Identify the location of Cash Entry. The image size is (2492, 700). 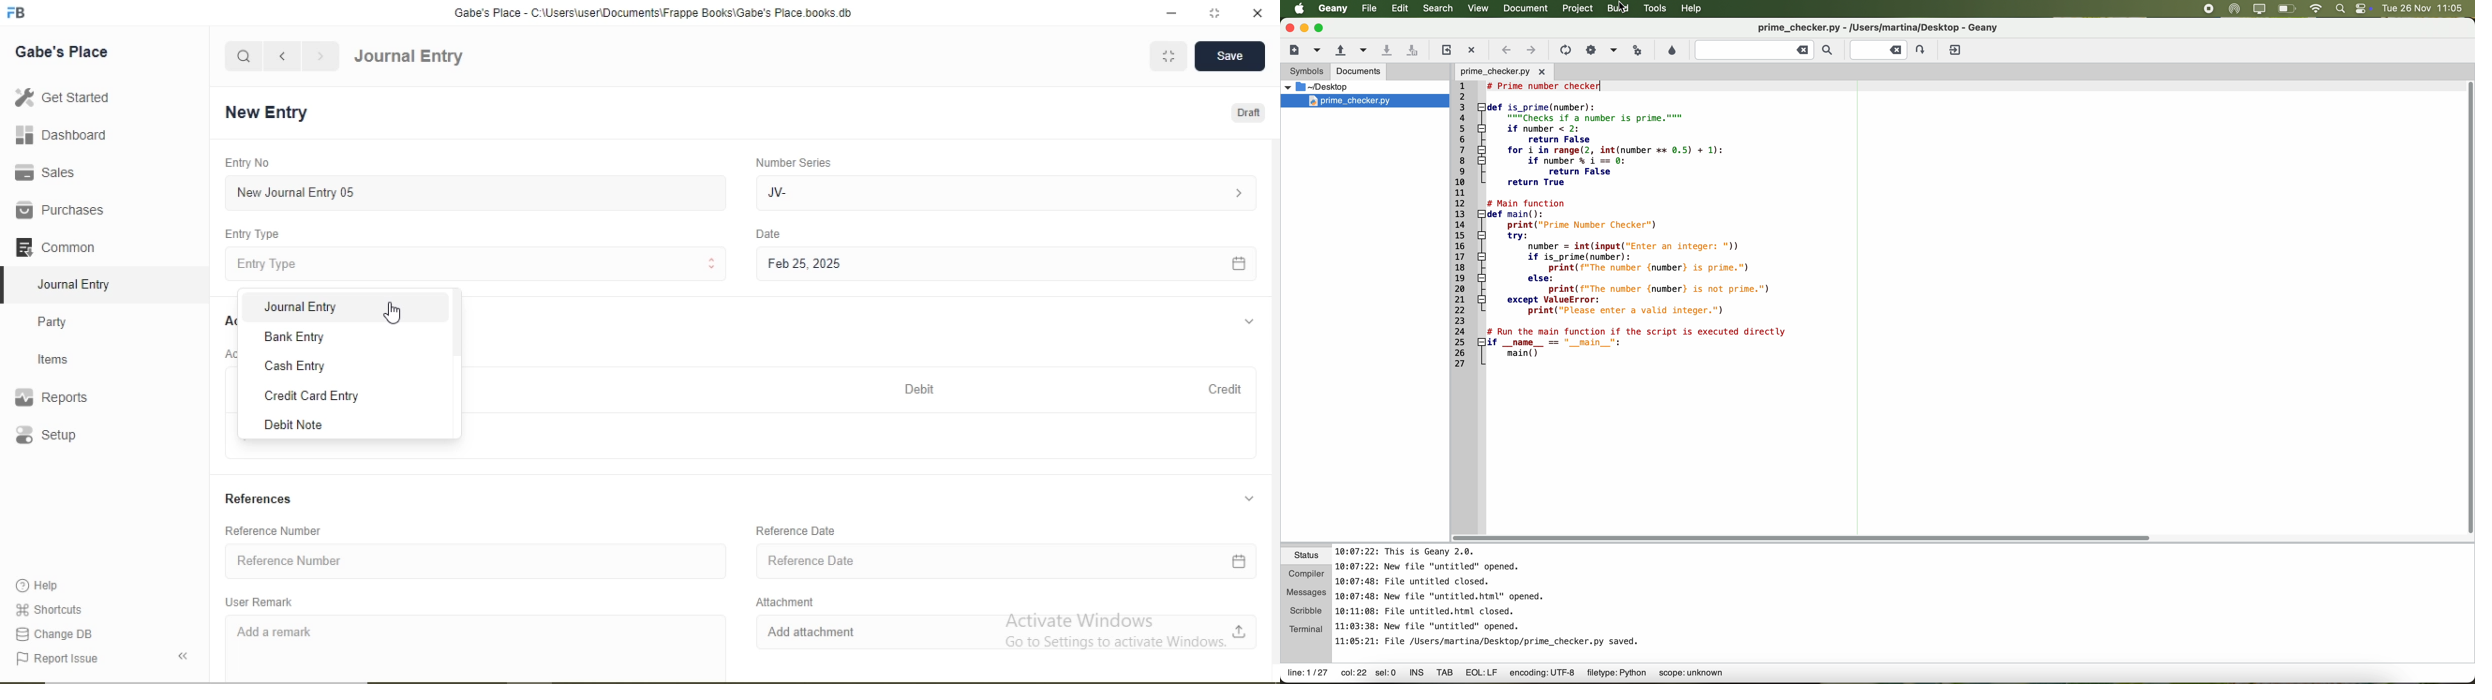
(338, 365).